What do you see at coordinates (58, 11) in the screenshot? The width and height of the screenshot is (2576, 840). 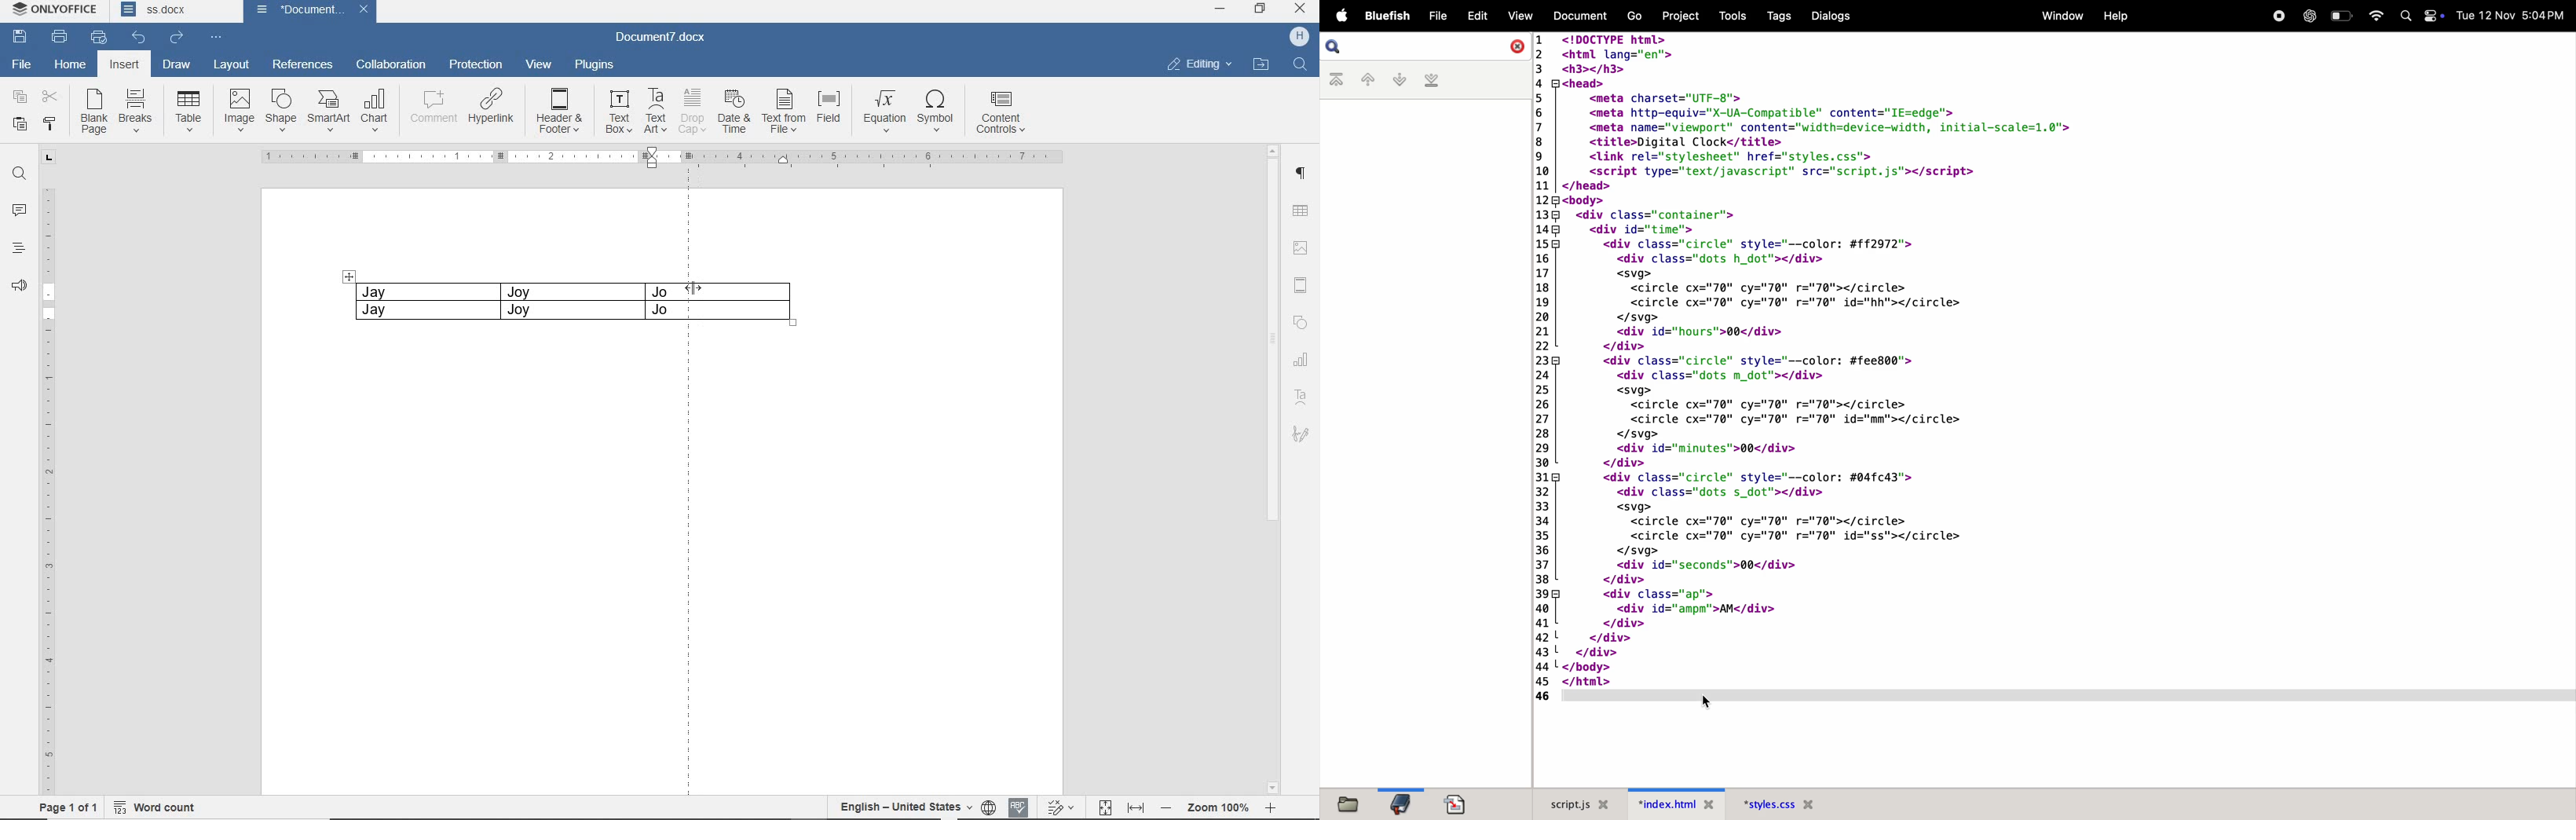 I see `SYSTEM NAME` at bounding box center [58, 11].